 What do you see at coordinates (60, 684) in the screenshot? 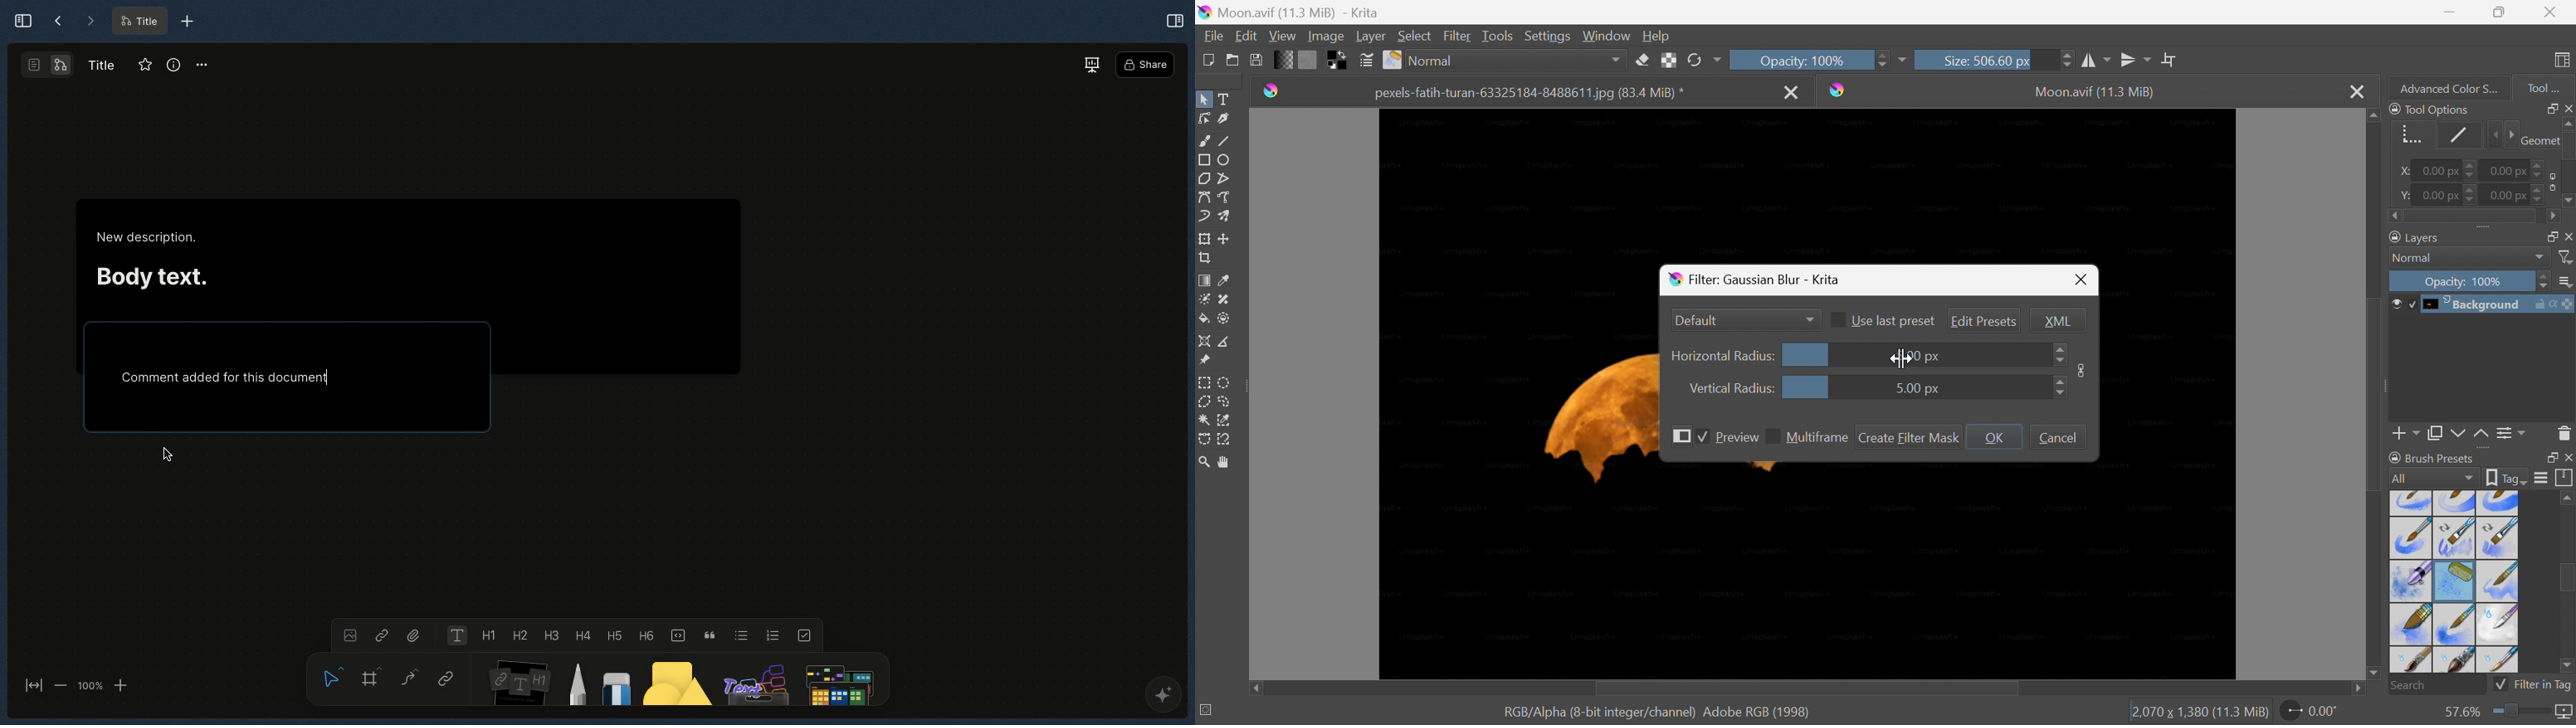
I see `zoom out` at bounding box center [60, 684].